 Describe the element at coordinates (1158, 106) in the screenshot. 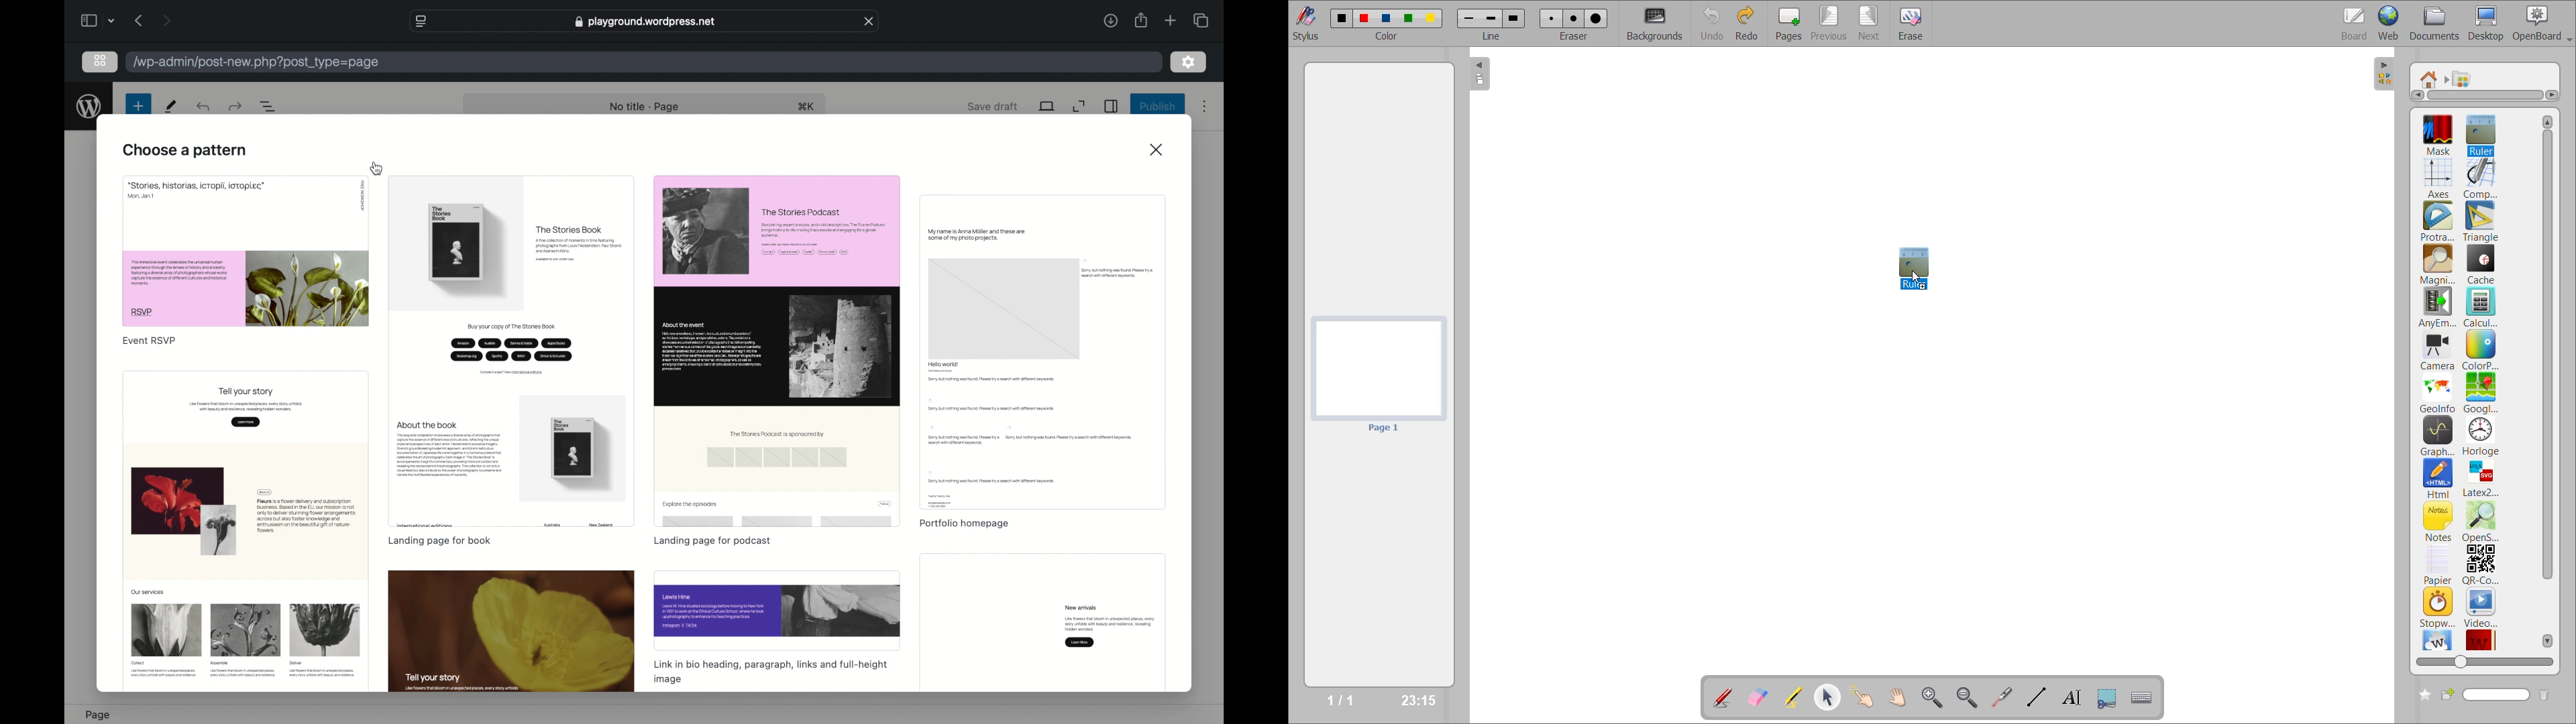

I see `publish` at that location.